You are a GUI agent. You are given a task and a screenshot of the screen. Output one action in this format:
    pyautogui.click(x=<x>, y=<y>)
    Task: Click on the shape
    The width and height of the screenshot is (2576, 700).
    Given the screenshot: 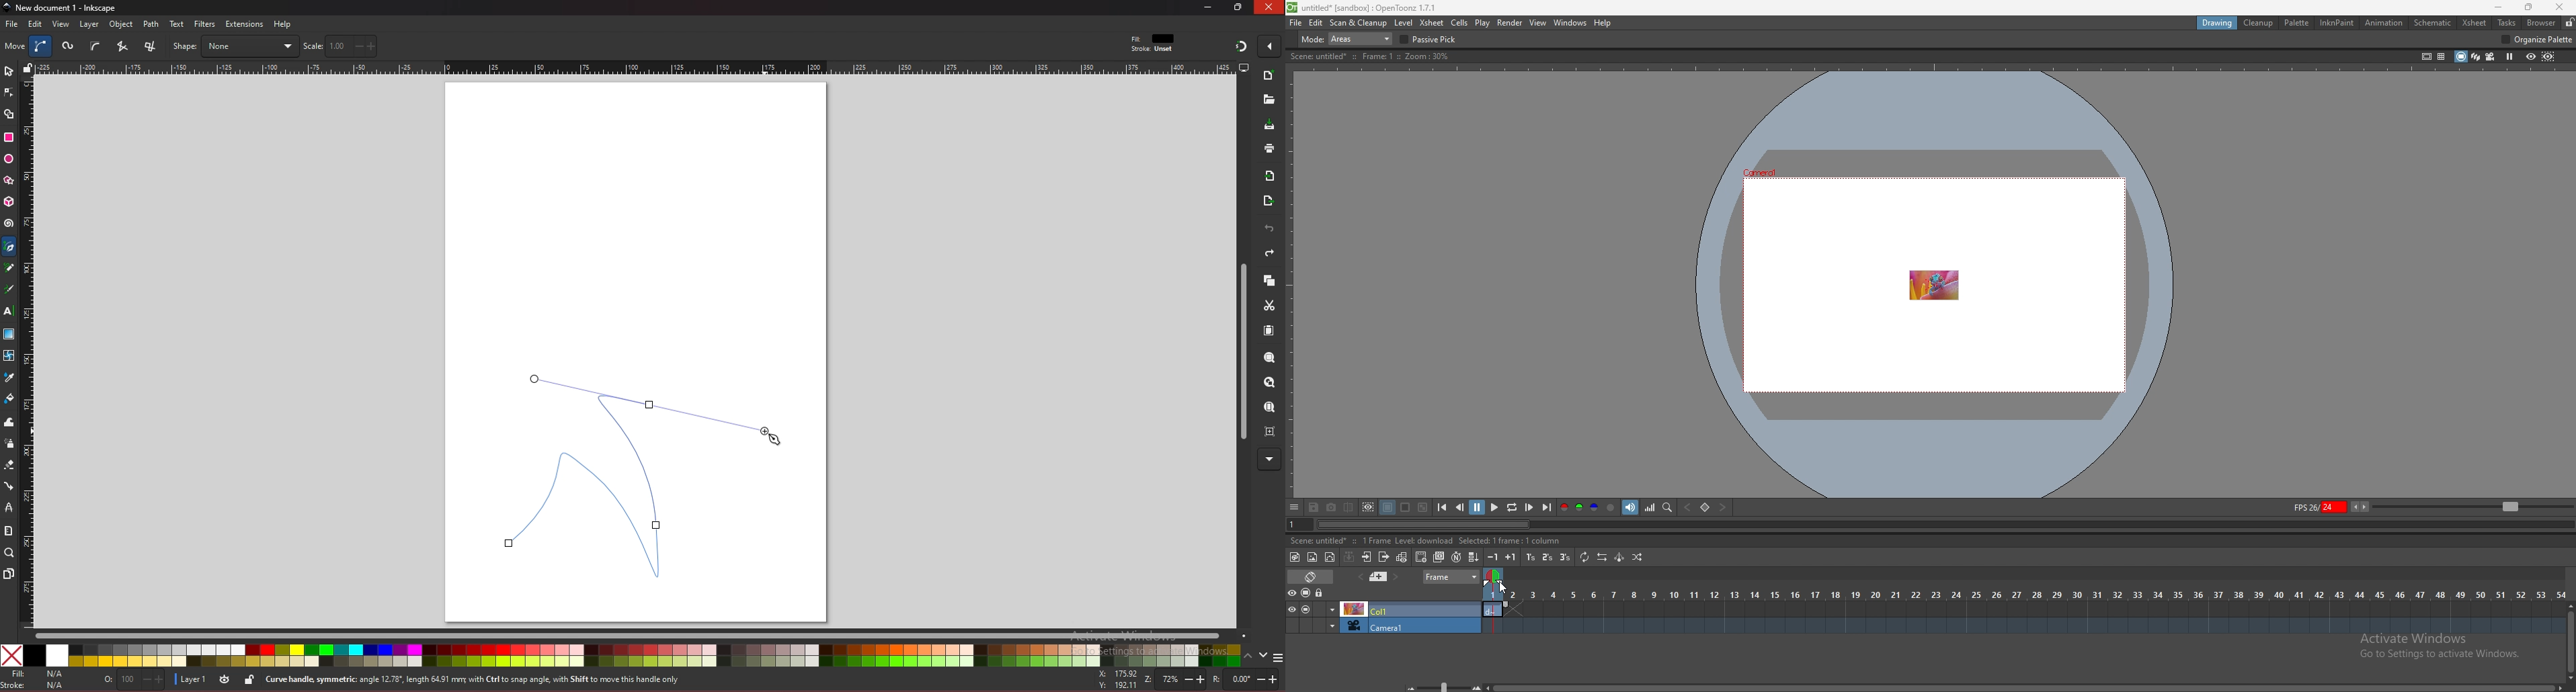 What is the action you would take?
    pyautogui.click(x=235, y=46)
    